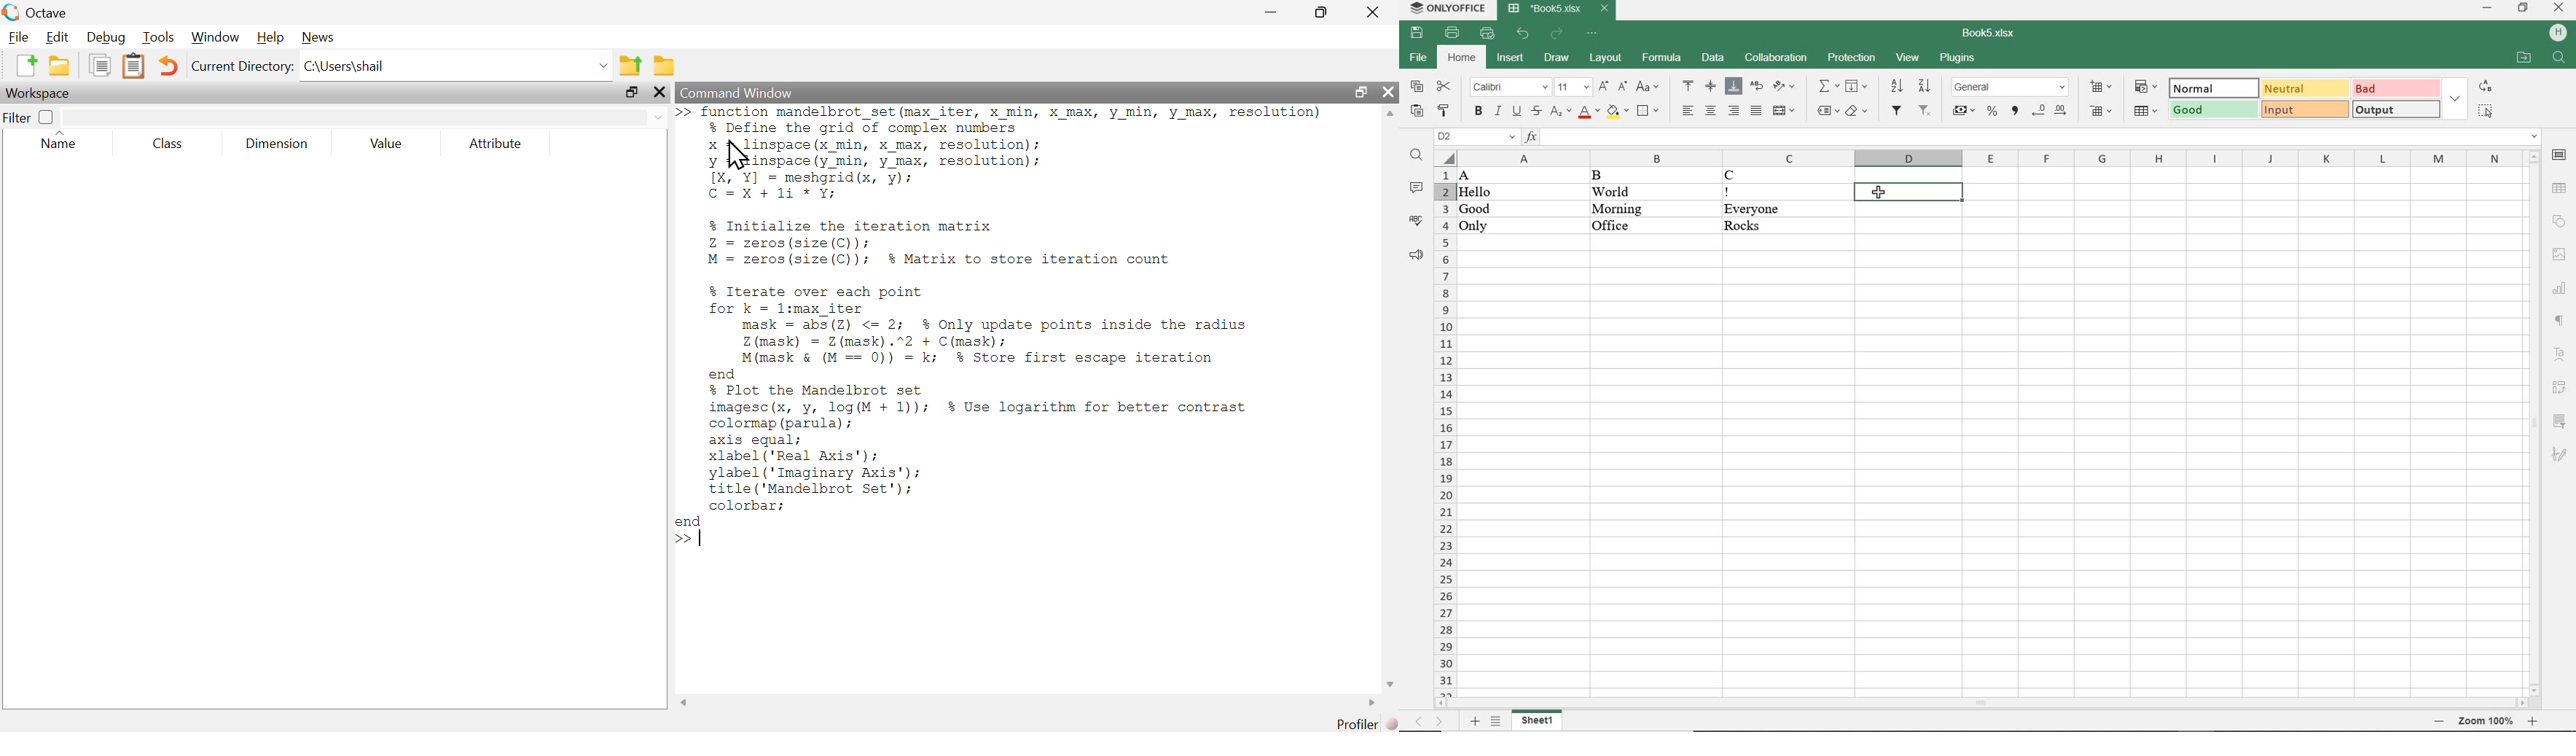  Describe the element at coordinates (1733, 88) in the screenshot. I see `ALIGN BOTTOM` at that location.